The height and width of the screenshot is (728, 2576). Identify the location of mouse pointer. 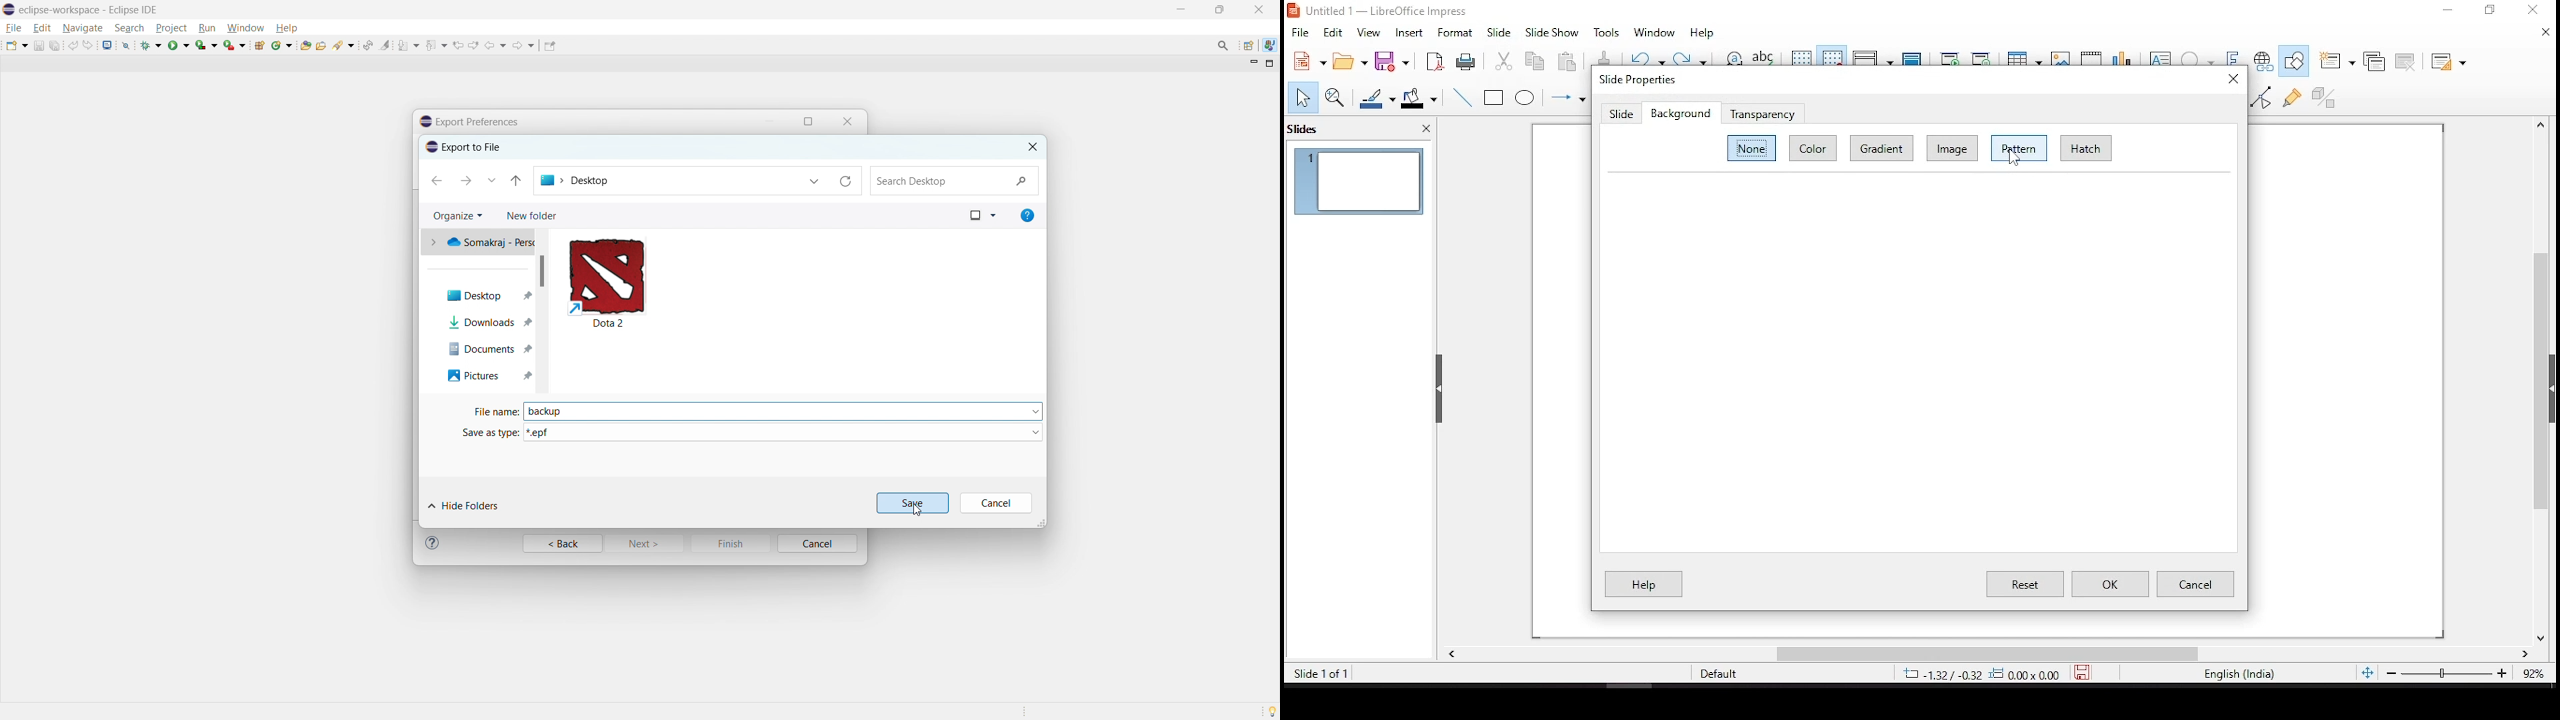
(2015, 162).